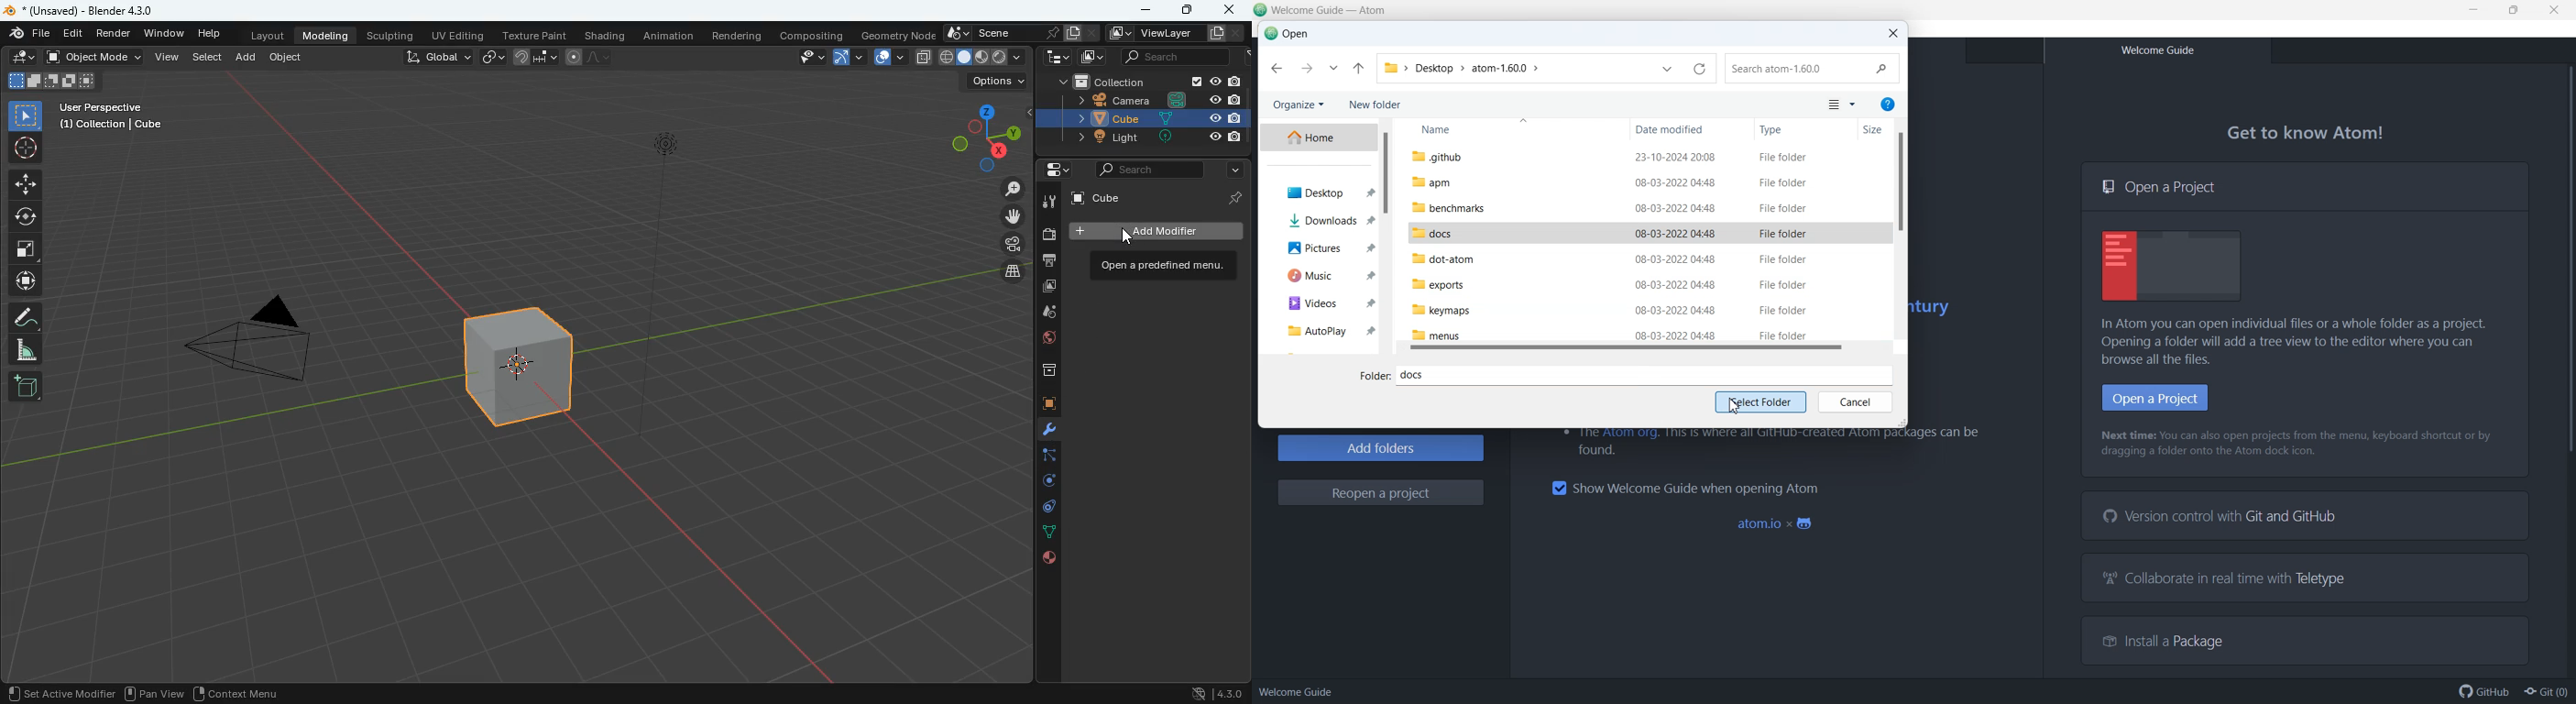 This screenshot has width=2576, height=728. Describe the element at coordinates (890, 58) in the screenshot. I see `overlap` at that location.